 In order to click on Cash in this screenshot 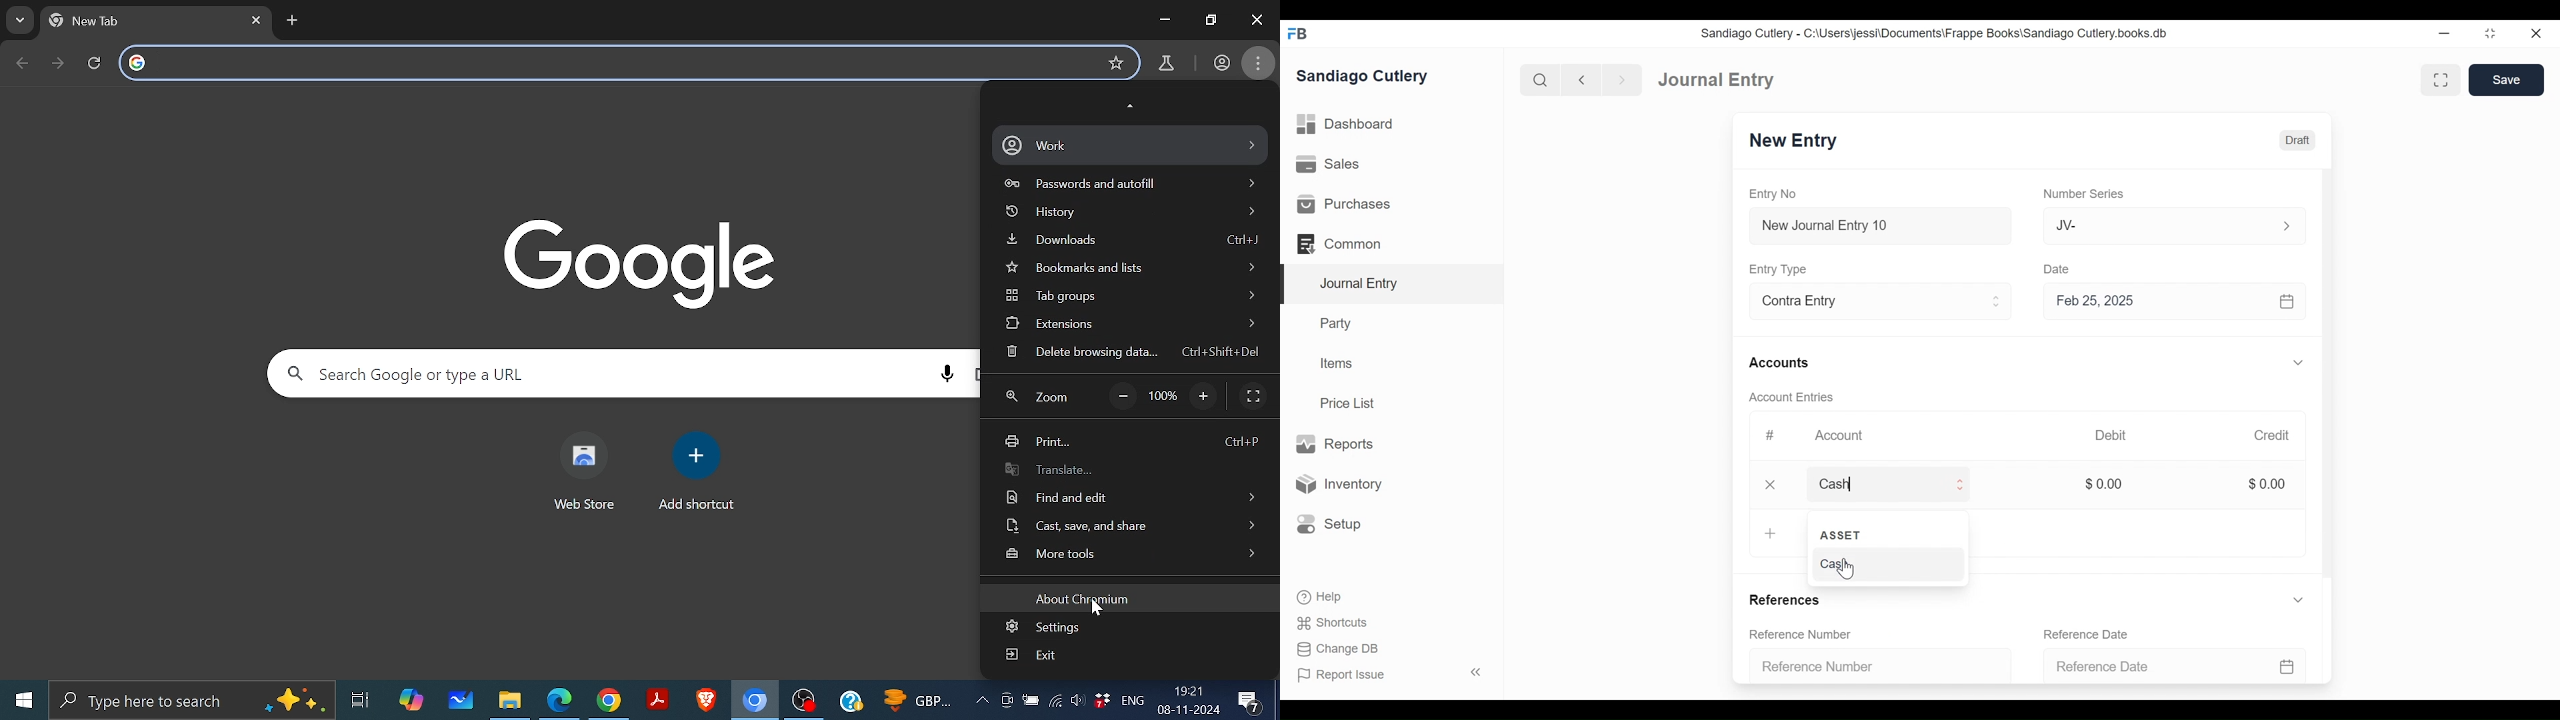, I will do `click(1881, 565)`.